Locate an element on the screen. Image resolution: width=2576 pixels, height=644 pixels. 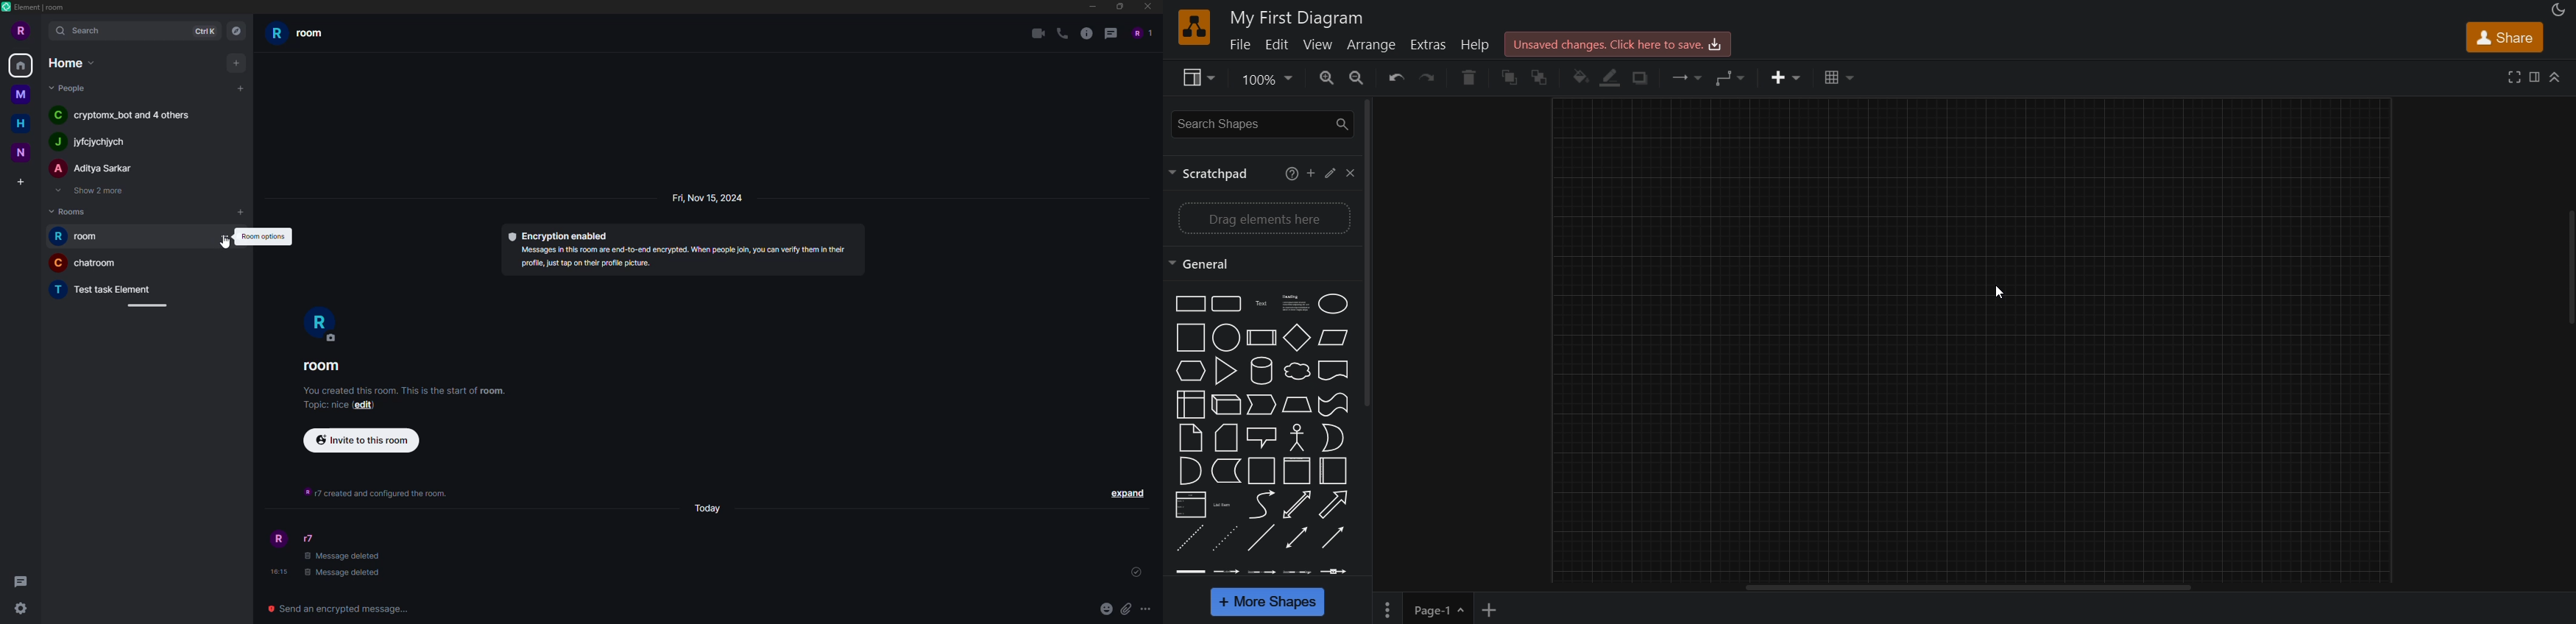
time is located at coordinates (277, 572).